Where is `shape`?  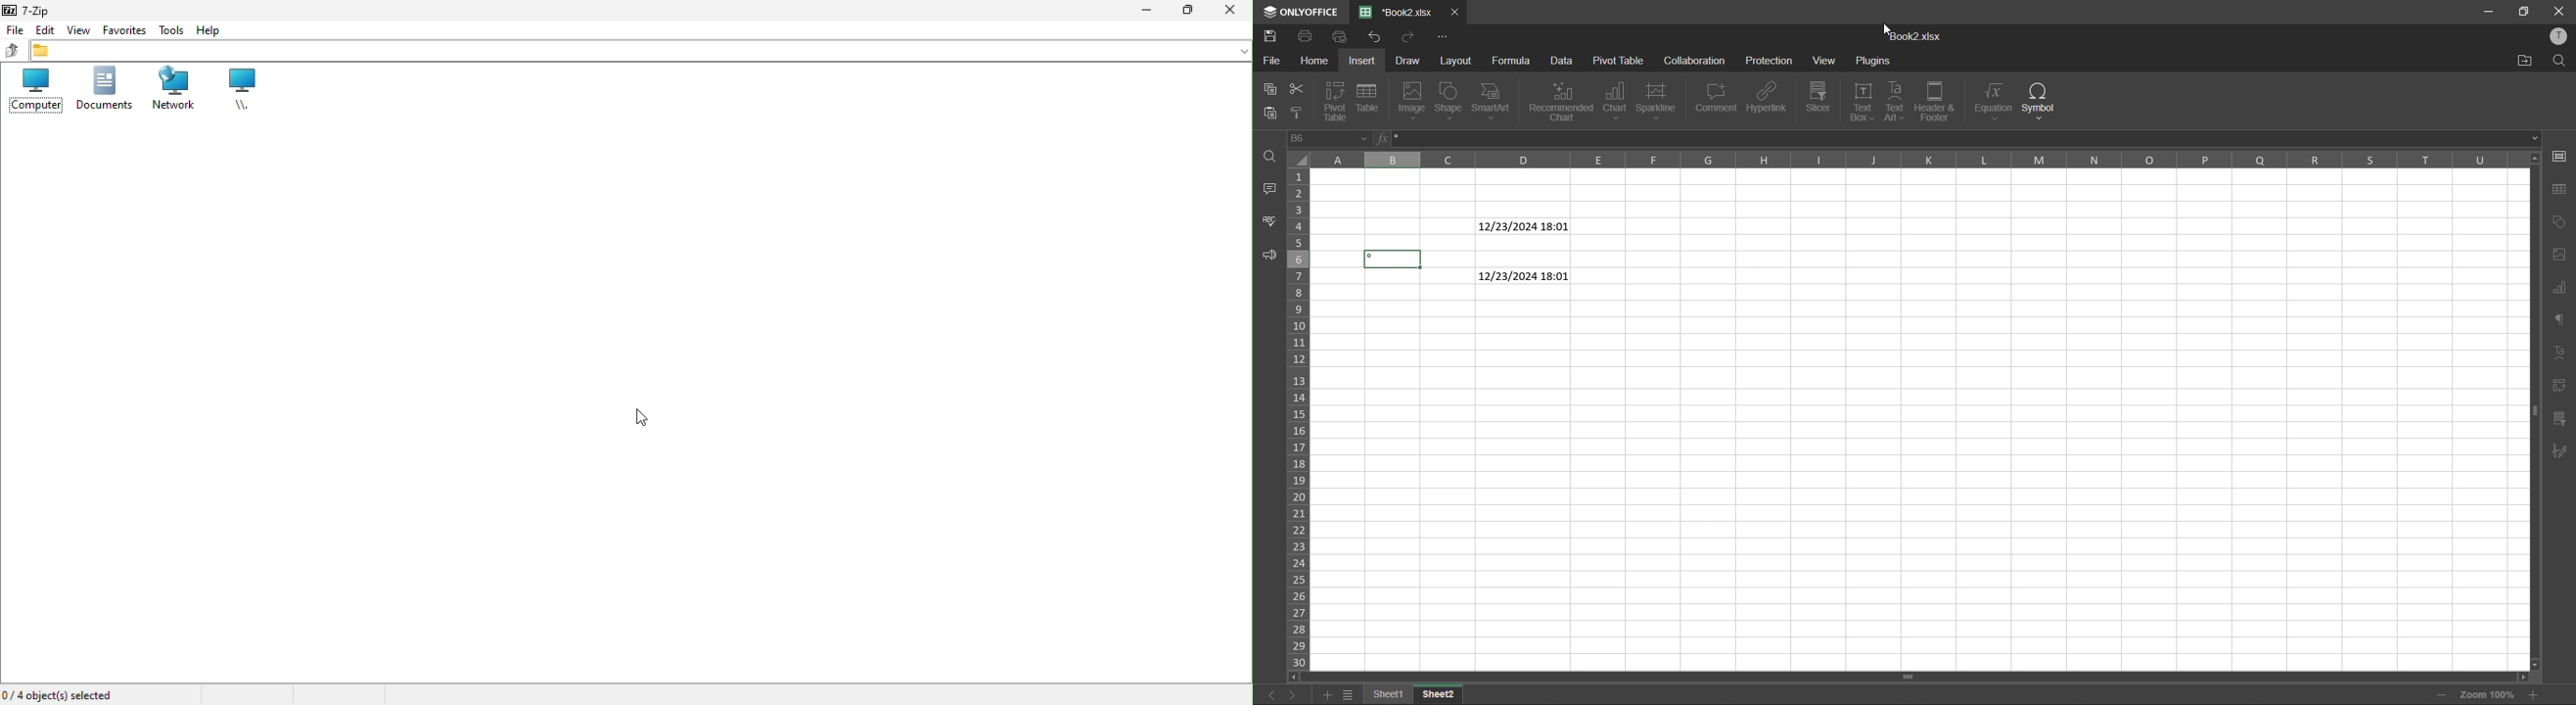 shape is located at coordinates (1449, 101).